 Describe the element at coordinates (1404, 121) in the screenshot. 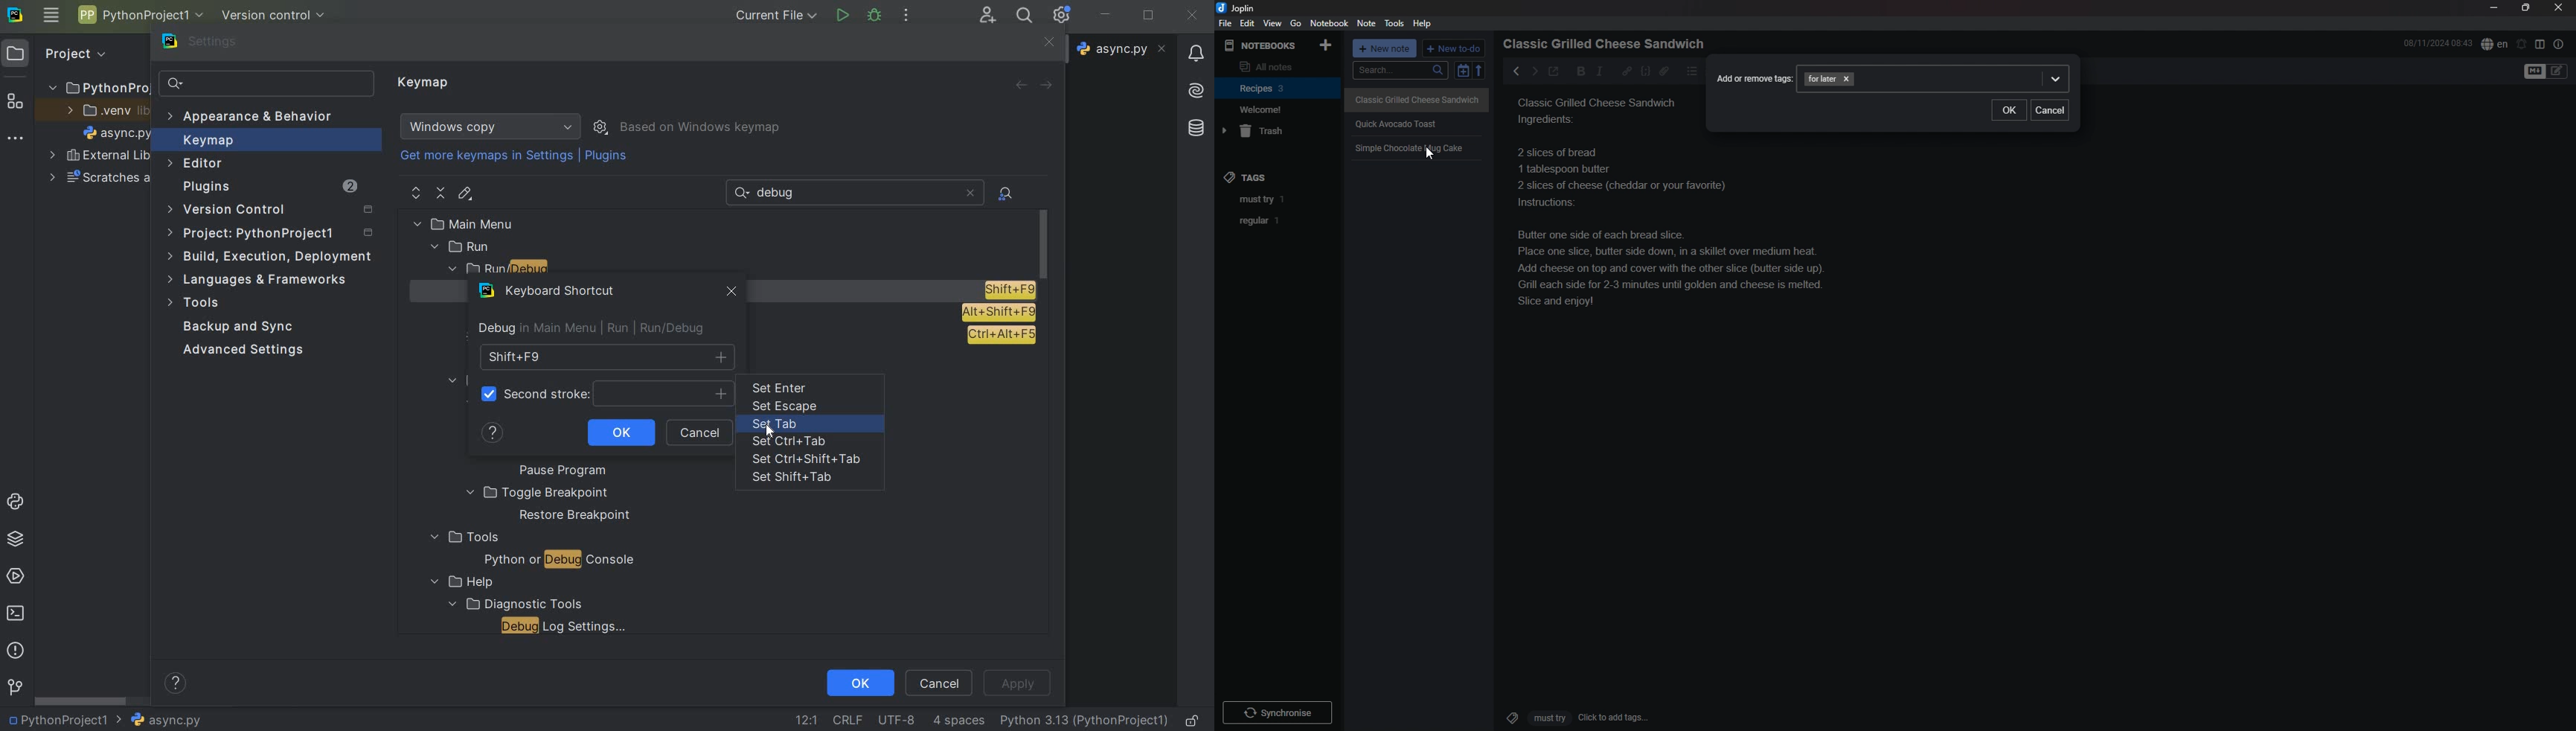

I see `quick avocado toast` at that location.